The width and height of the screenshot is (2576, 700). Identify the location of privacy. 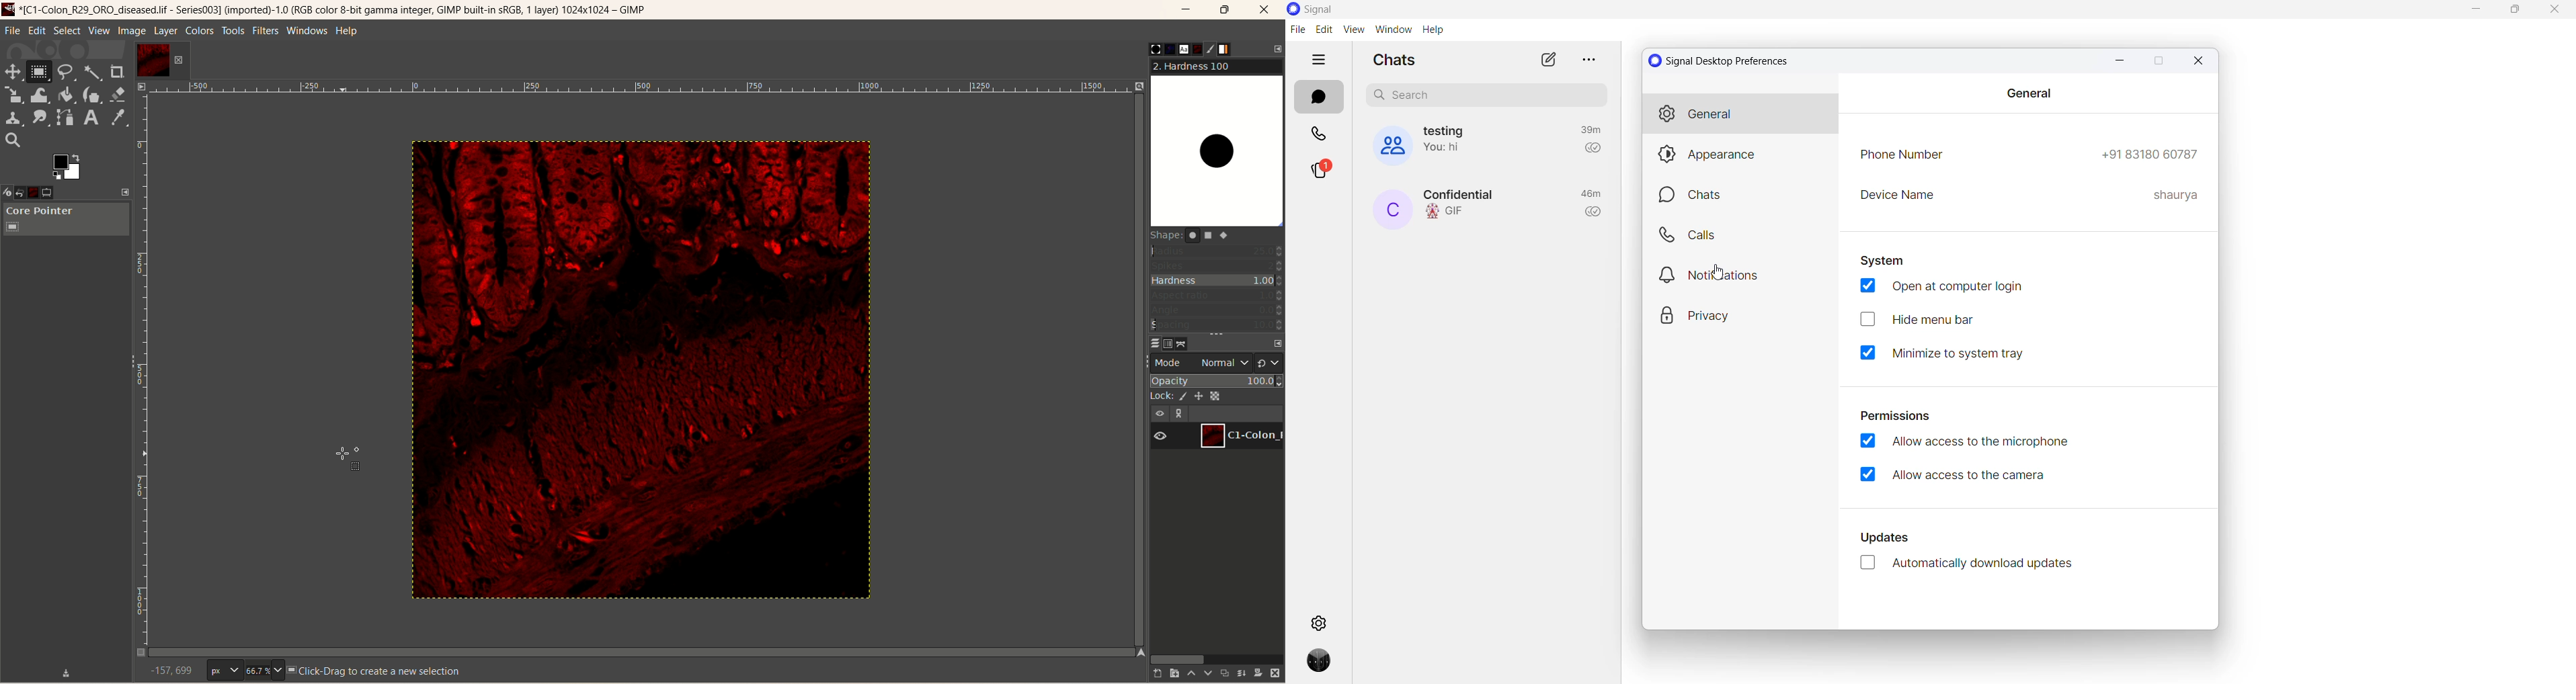
(1738, 311).